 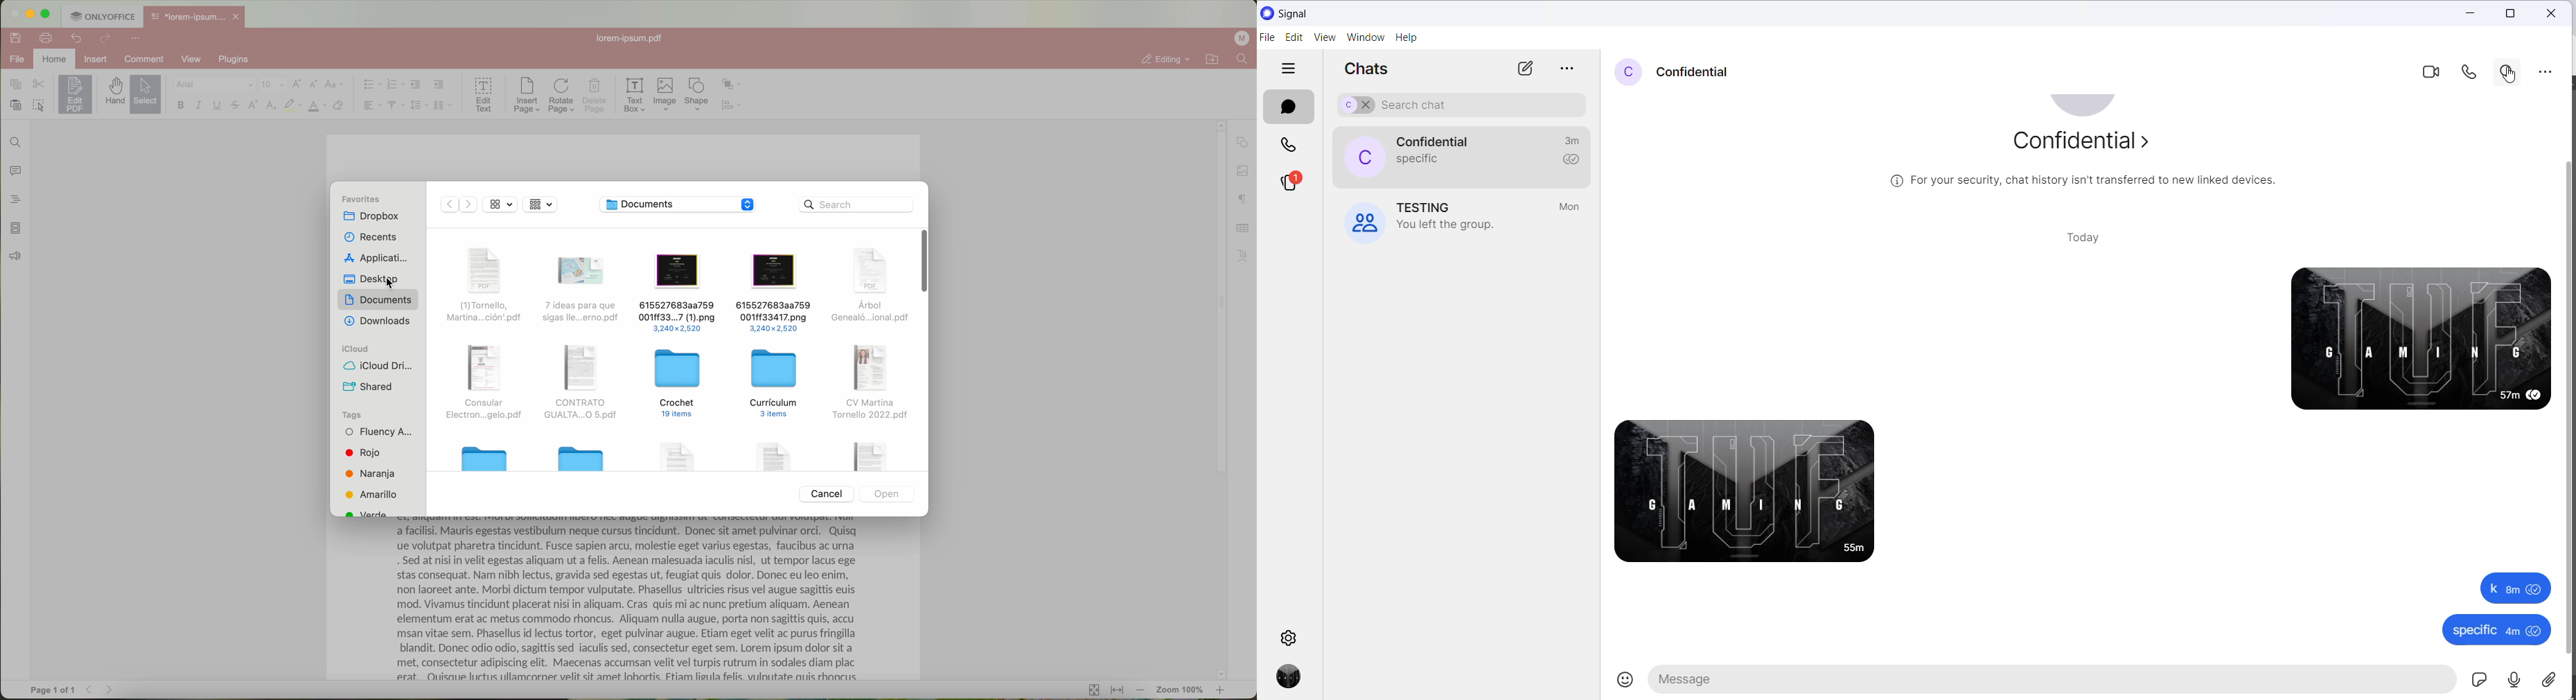 What do you see at coordinates (12, 199) in the screenshot?
I see `headings` at bounding box center [12, 199].